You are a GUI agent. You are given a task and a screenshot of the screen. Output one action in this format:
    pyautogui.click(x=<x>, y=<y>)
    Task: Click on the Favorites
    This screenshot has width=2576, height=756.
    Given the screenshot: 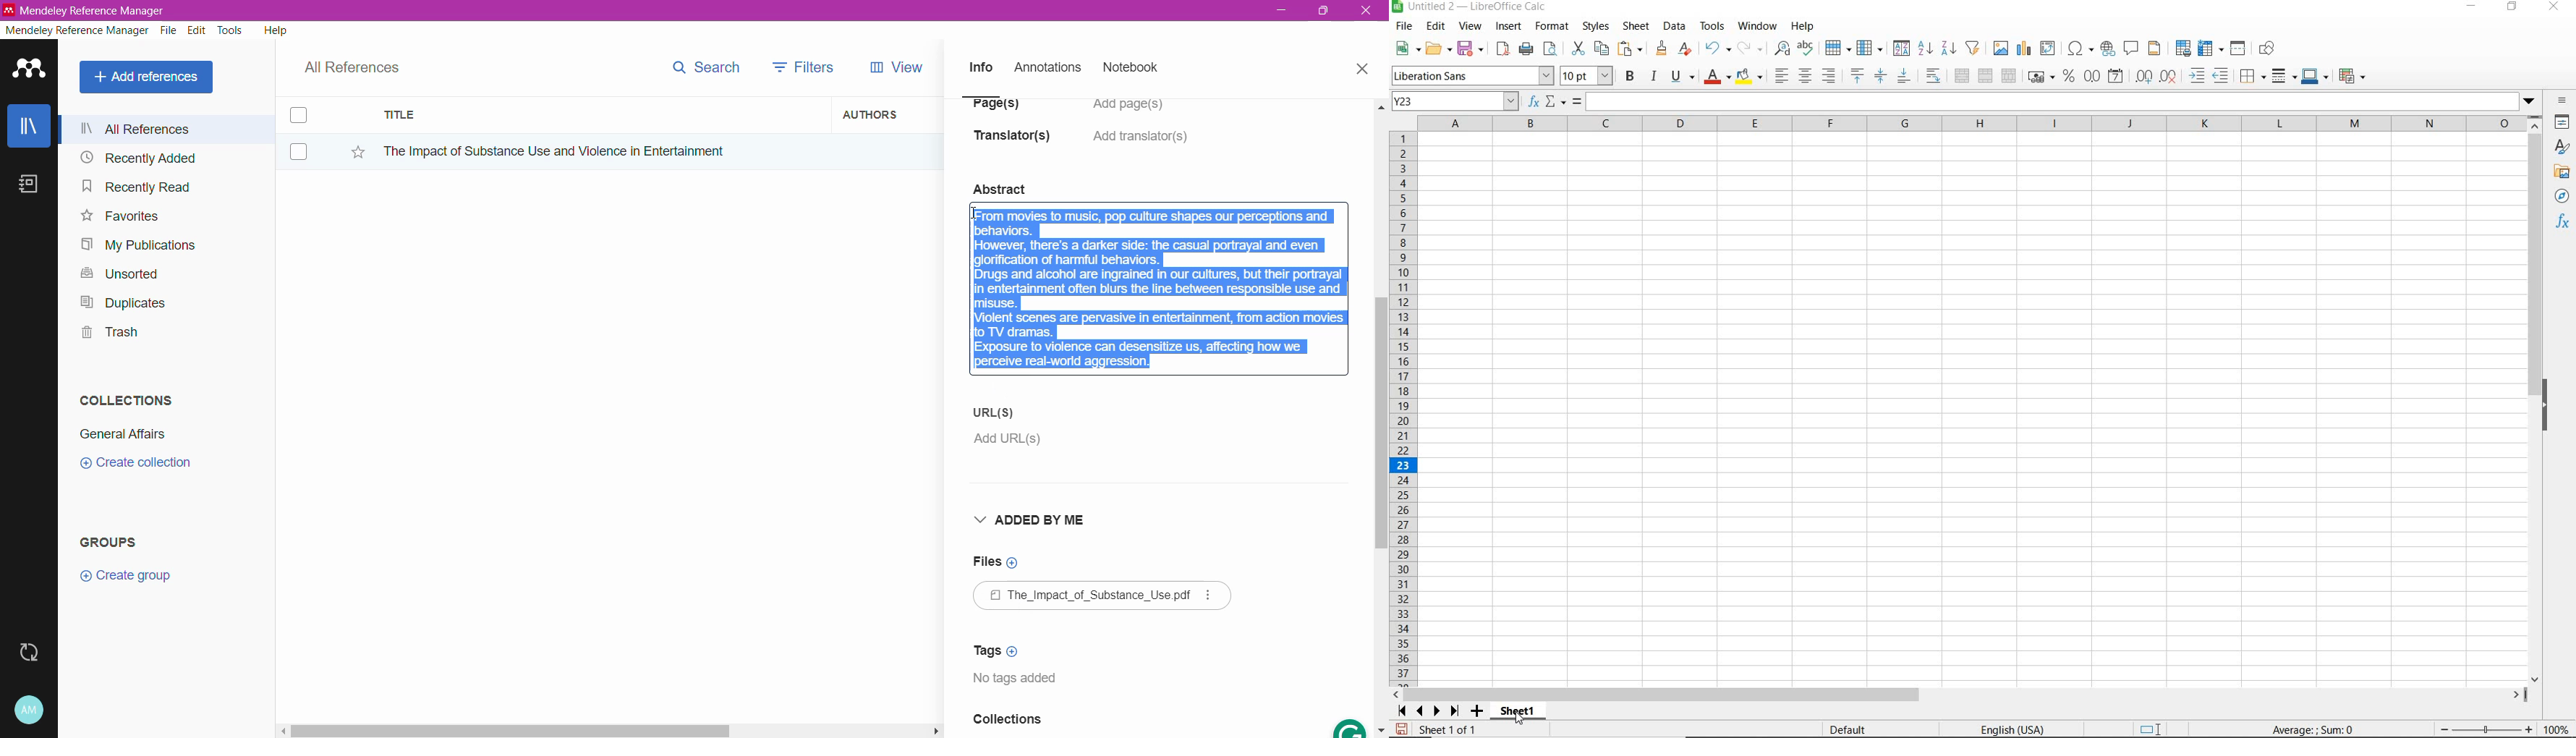 What is the action you would take?
    pyautogui.click(x=119, y=216)
    